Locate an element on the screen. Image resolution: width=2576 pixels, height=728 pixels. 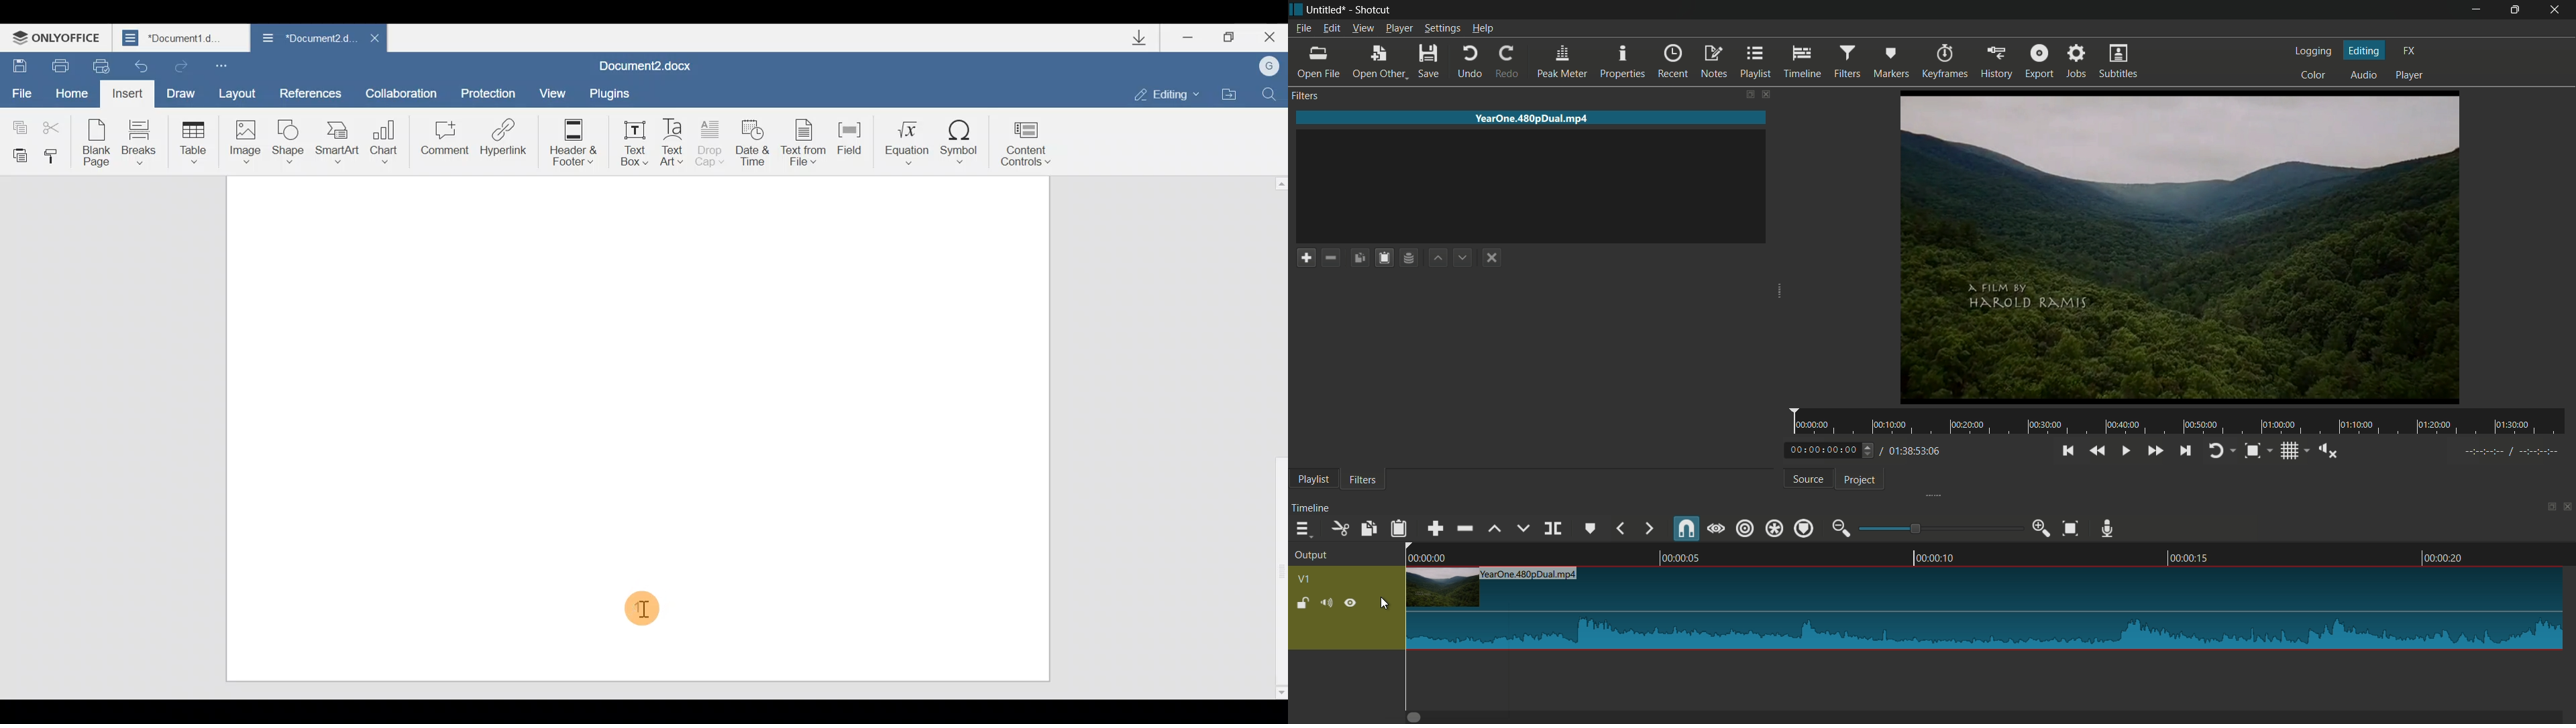
output is located at coordinates (1313, 556).